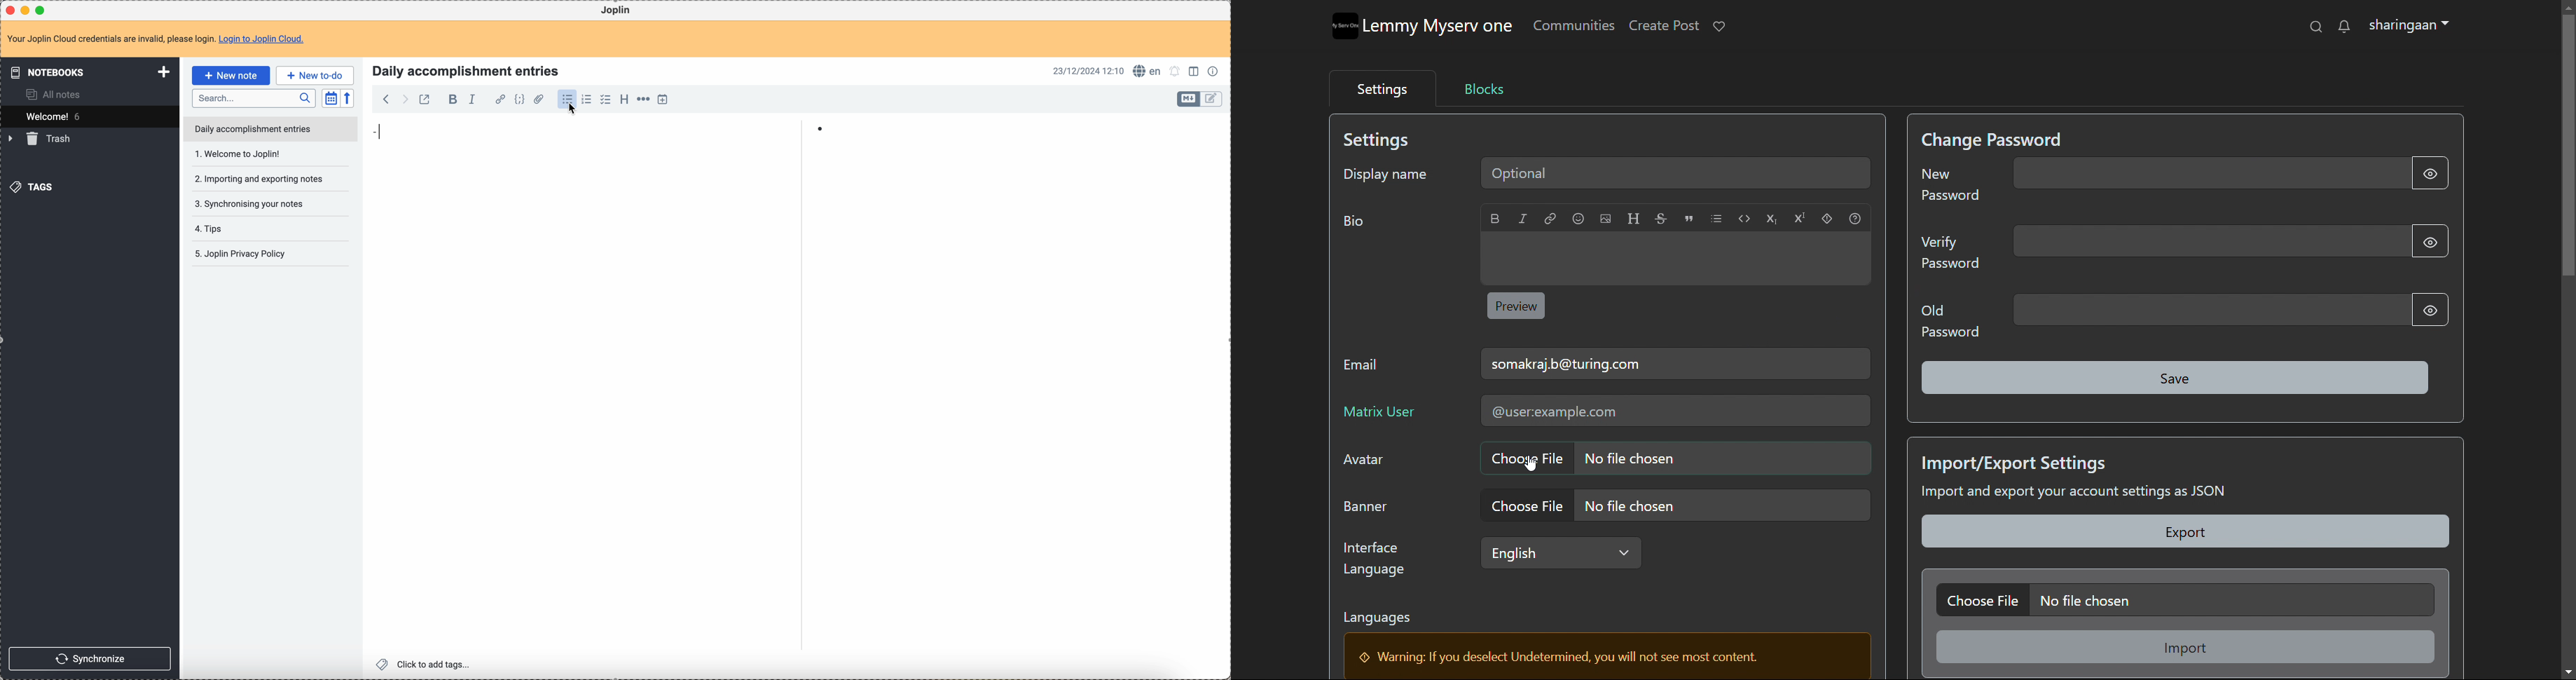 This screenshot has width=2576, height=700. What do you see at coordinates (1799, 217) in the screenshot?
I see `superscript` at bounding box center [1799, 217].